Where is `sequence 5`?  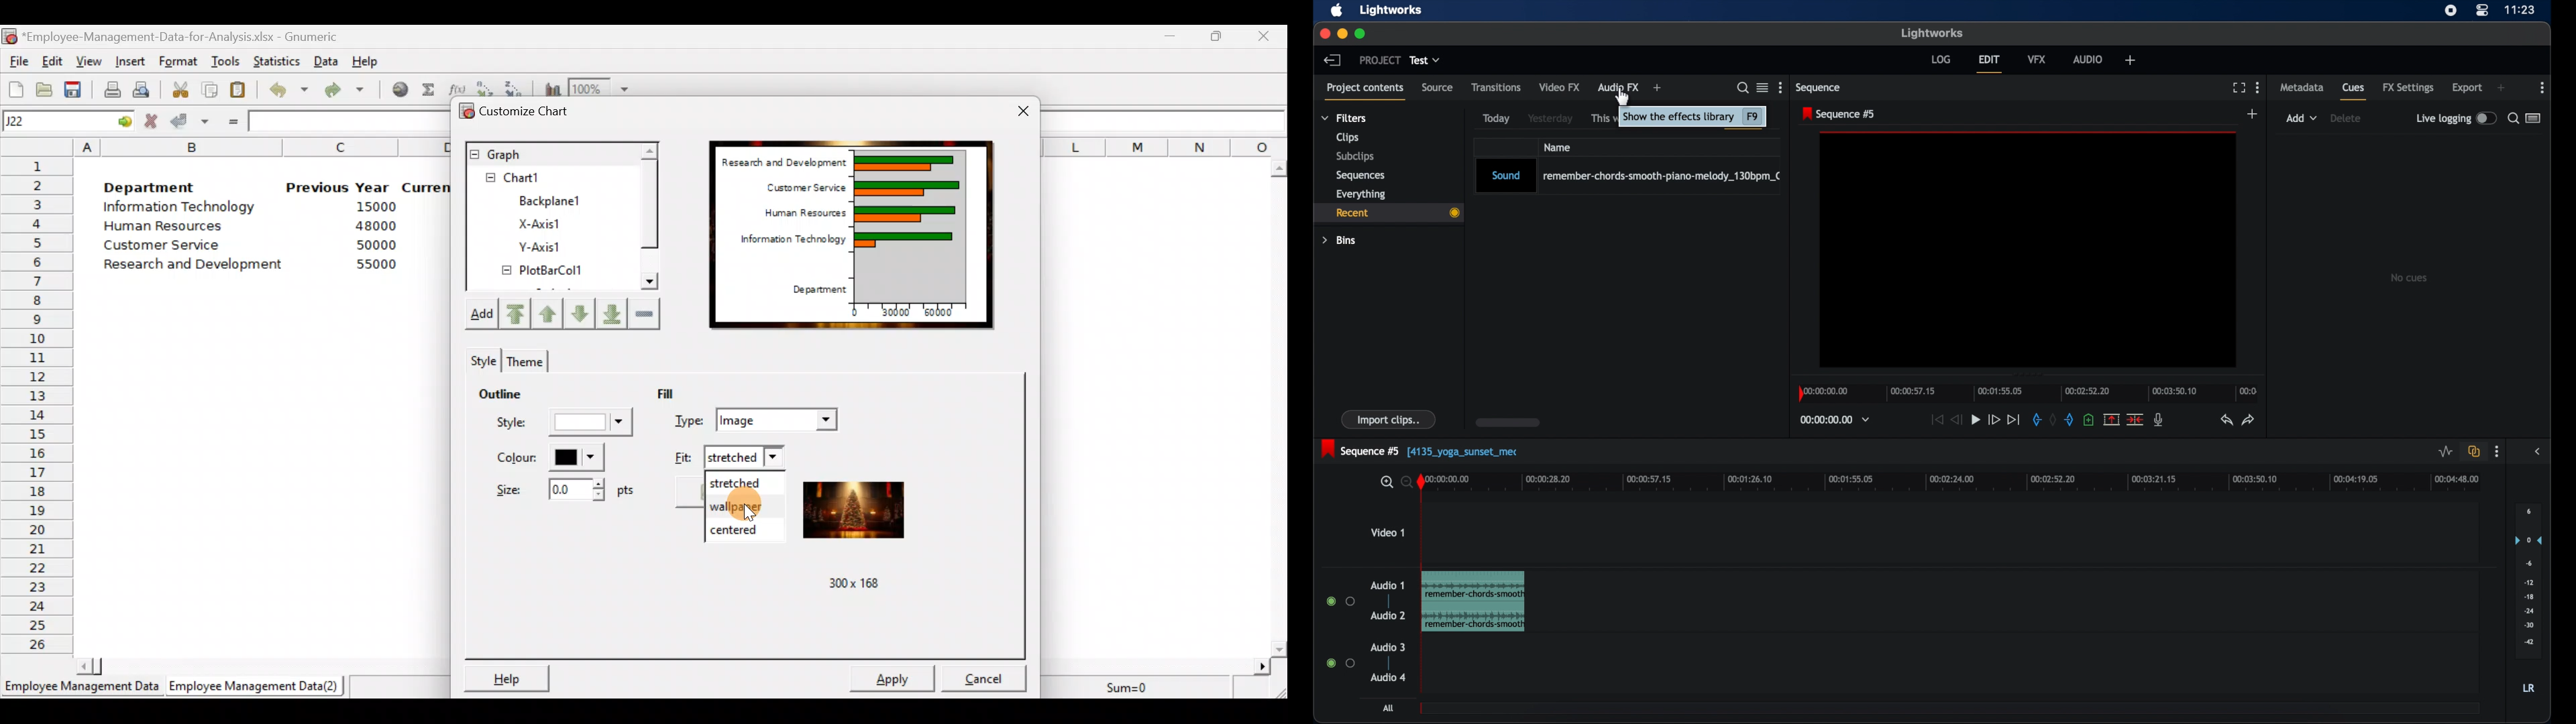
sequence 5 is located at coordinates (1421, 450).